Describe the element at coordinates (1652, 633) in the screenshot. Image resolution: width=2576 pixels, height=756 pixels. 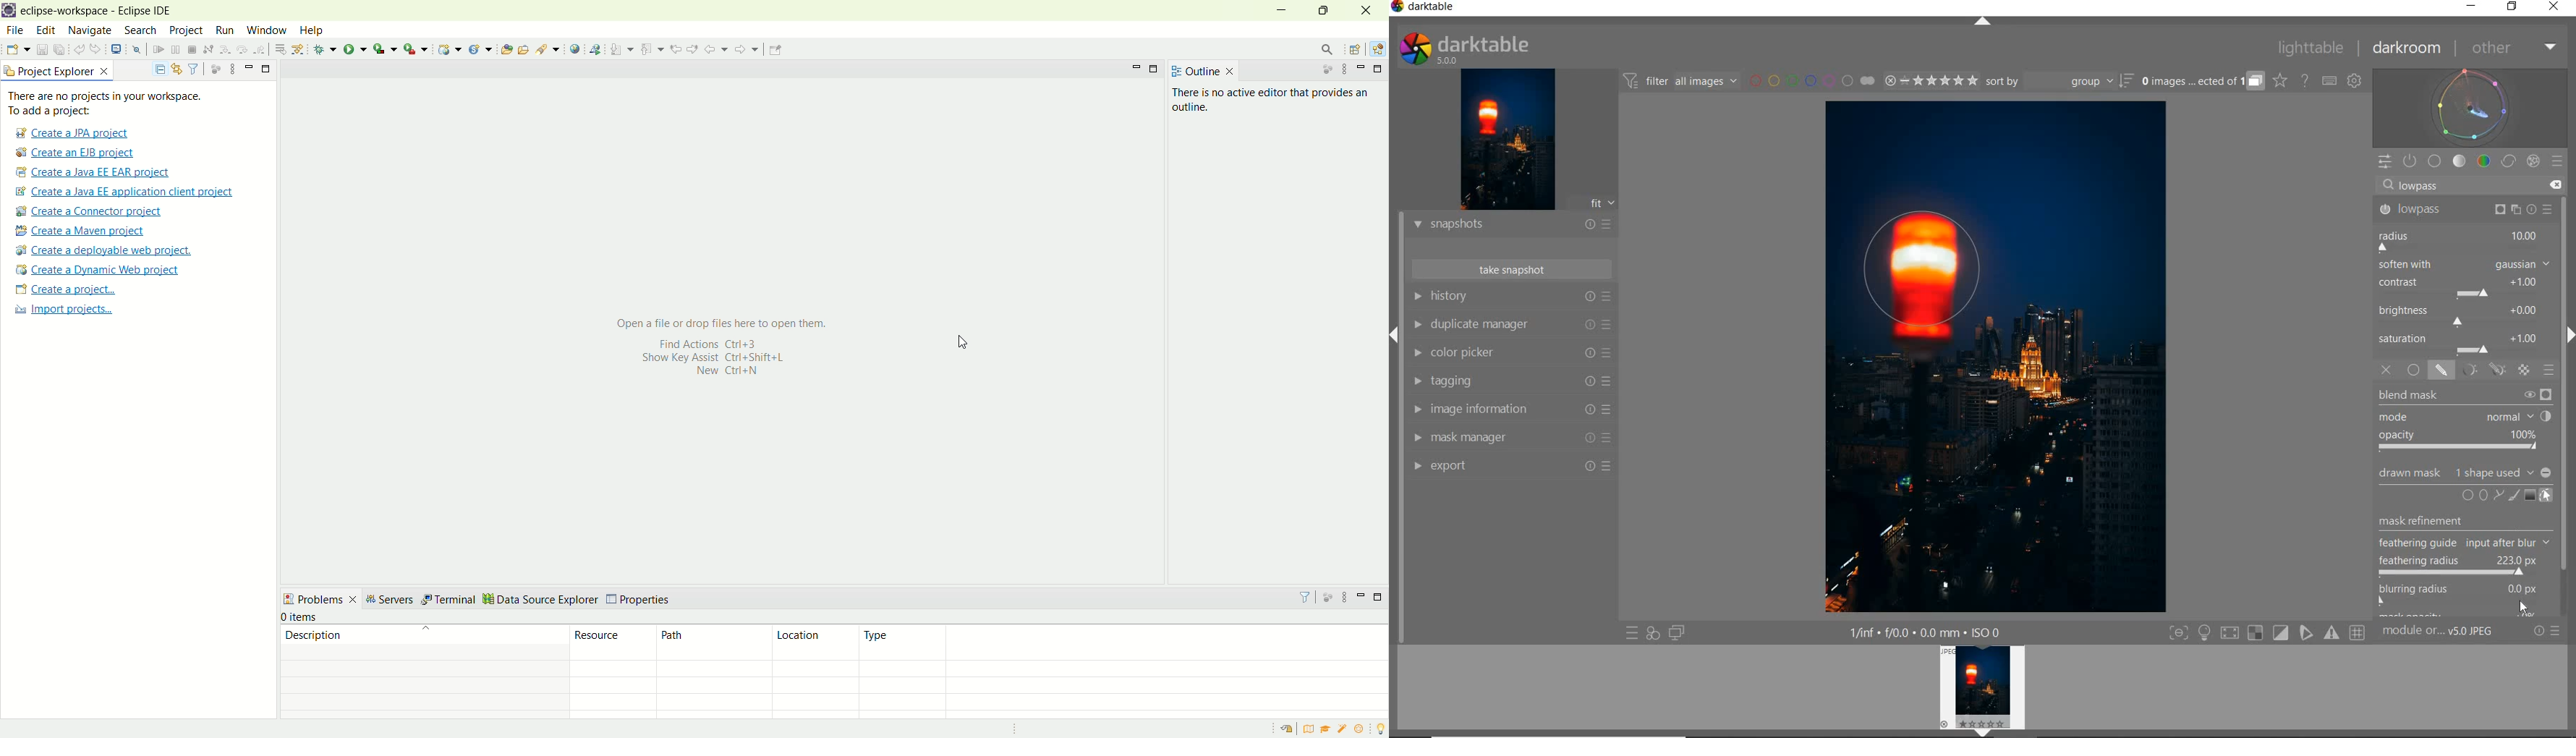
I see `QUICK ACCESS FOR APPLYING ANY OF YOUR STYLES` at that location.